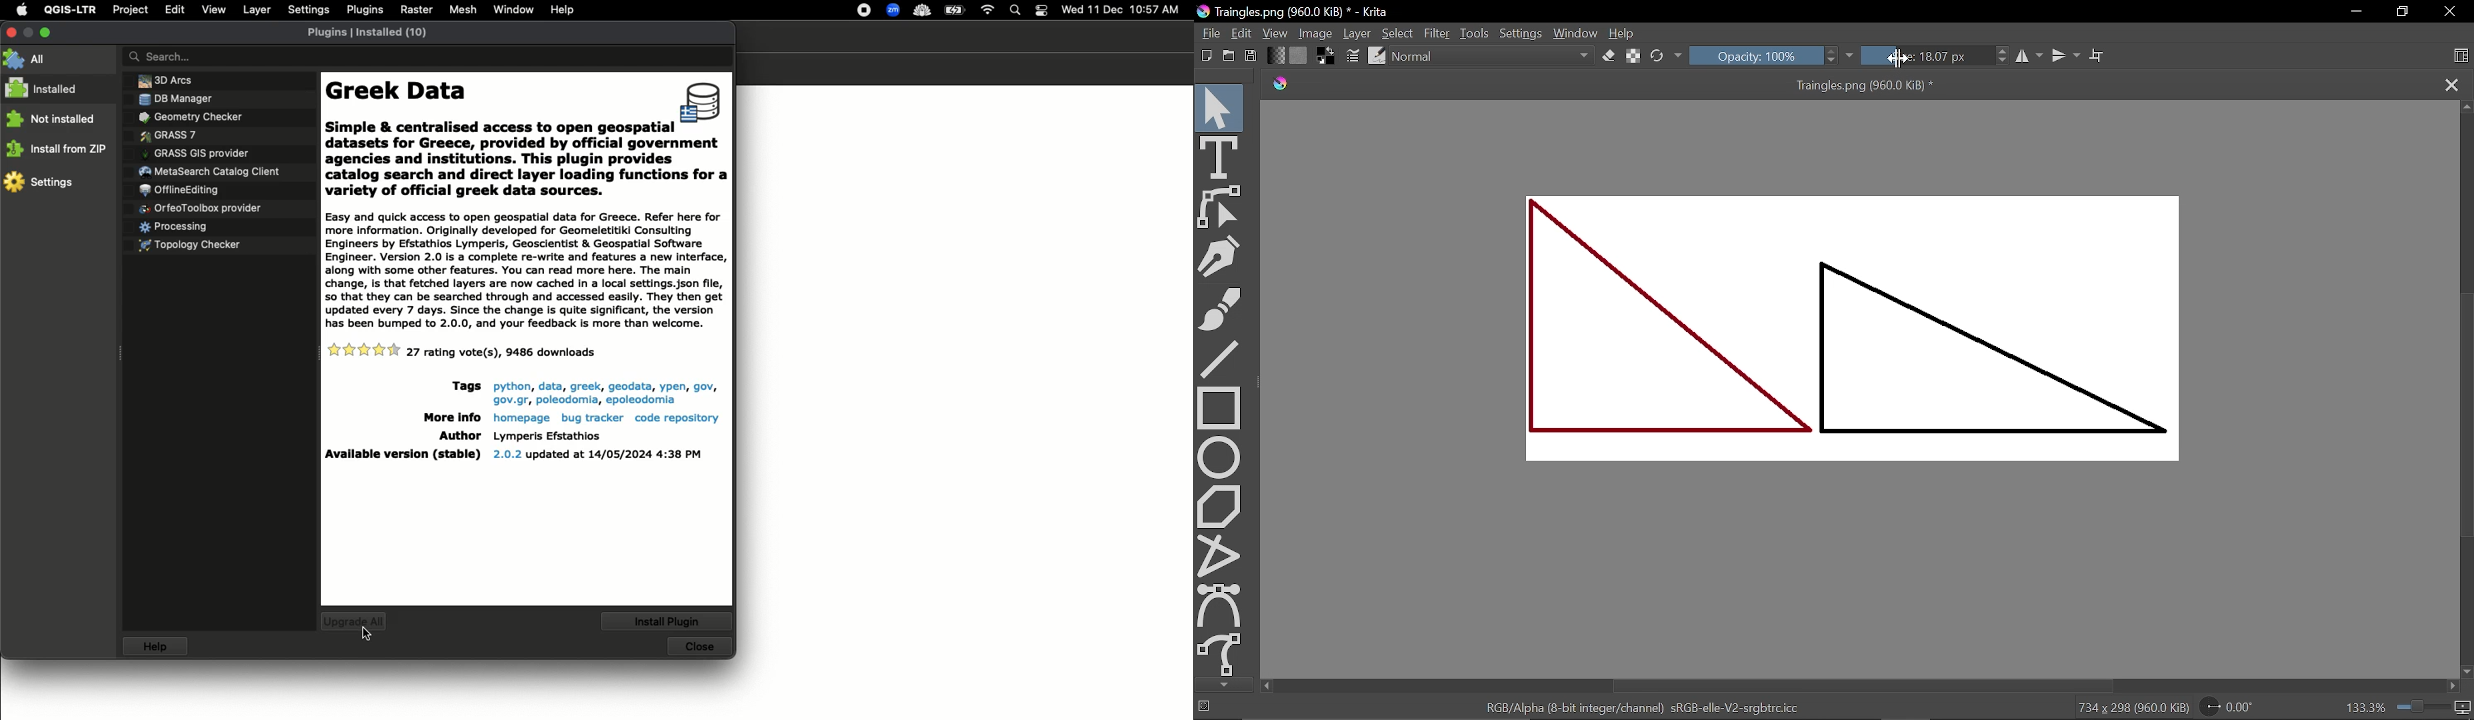 The image size is (2492, 728). I want to click on Polyline tool, so click(1220, 555).